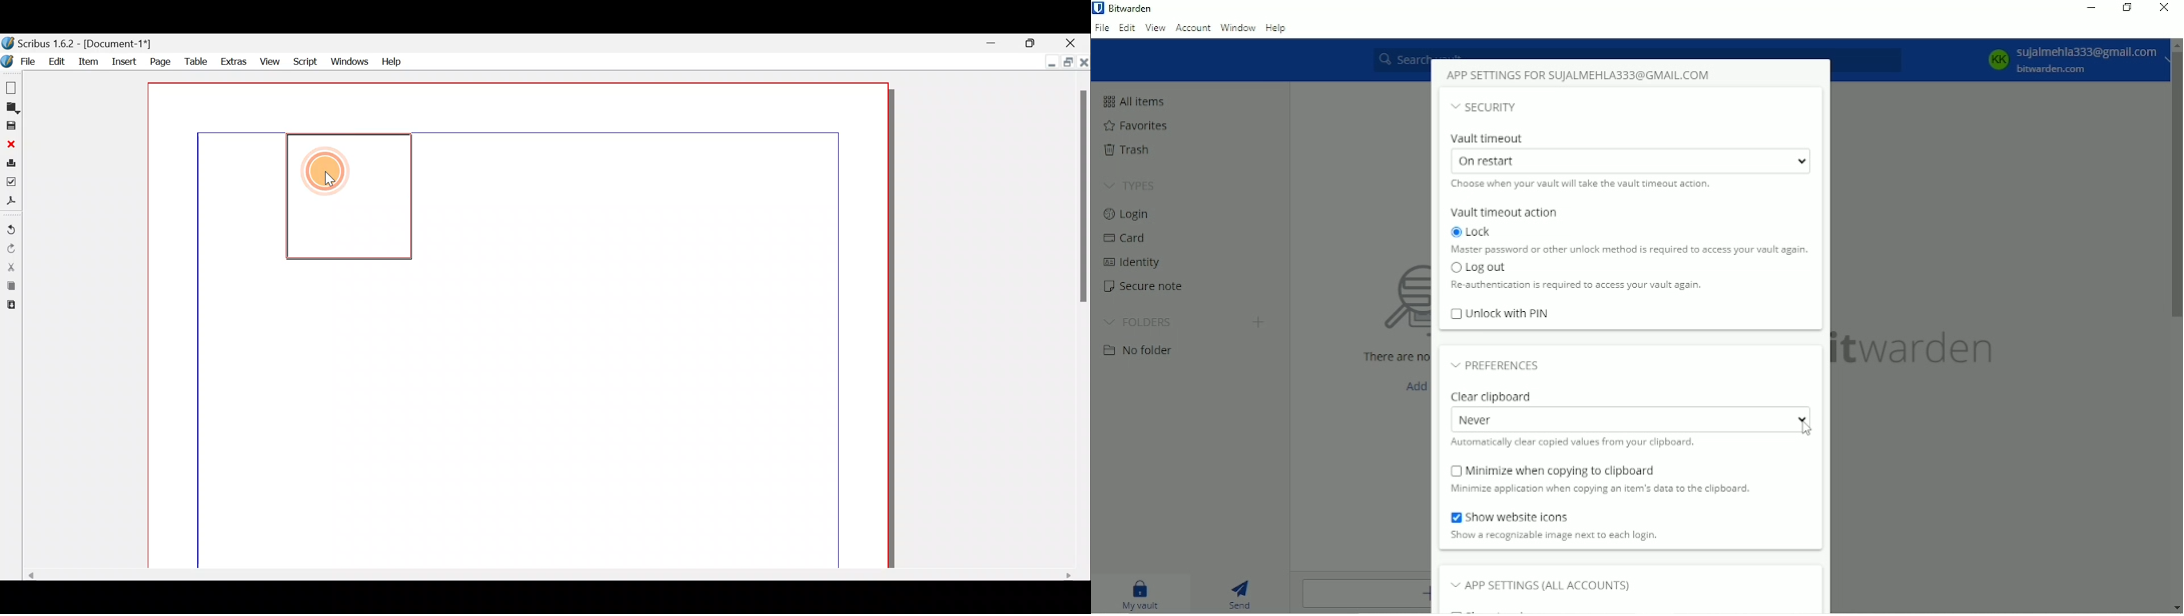 The height and width of the screenshot is (616, 2184). What do you see at coordinates (1631, 250) in the screenshot?
I see `Master password or other unlock method is required to access your vault again.` at bounding box center [1631, 250].